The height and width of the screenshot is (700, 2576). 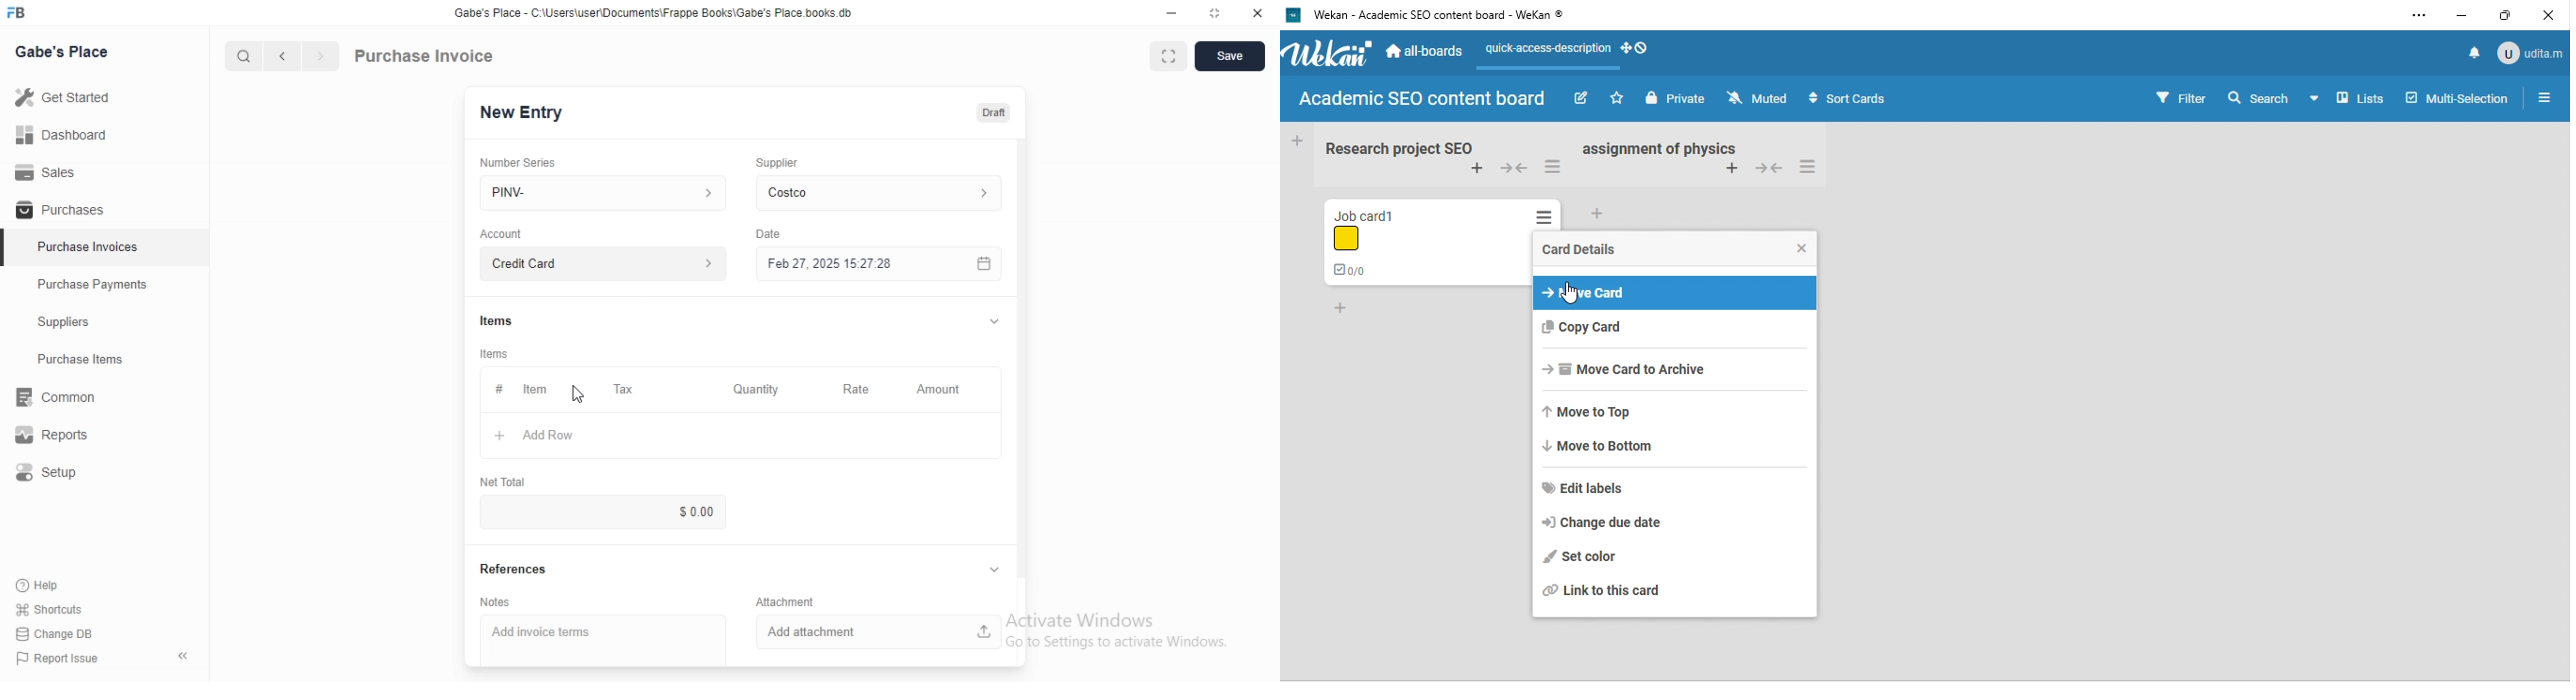 What do you see at coordinates (503, 482) in the screenshot?
I see `Net Total` at bounding box center [503, 482].